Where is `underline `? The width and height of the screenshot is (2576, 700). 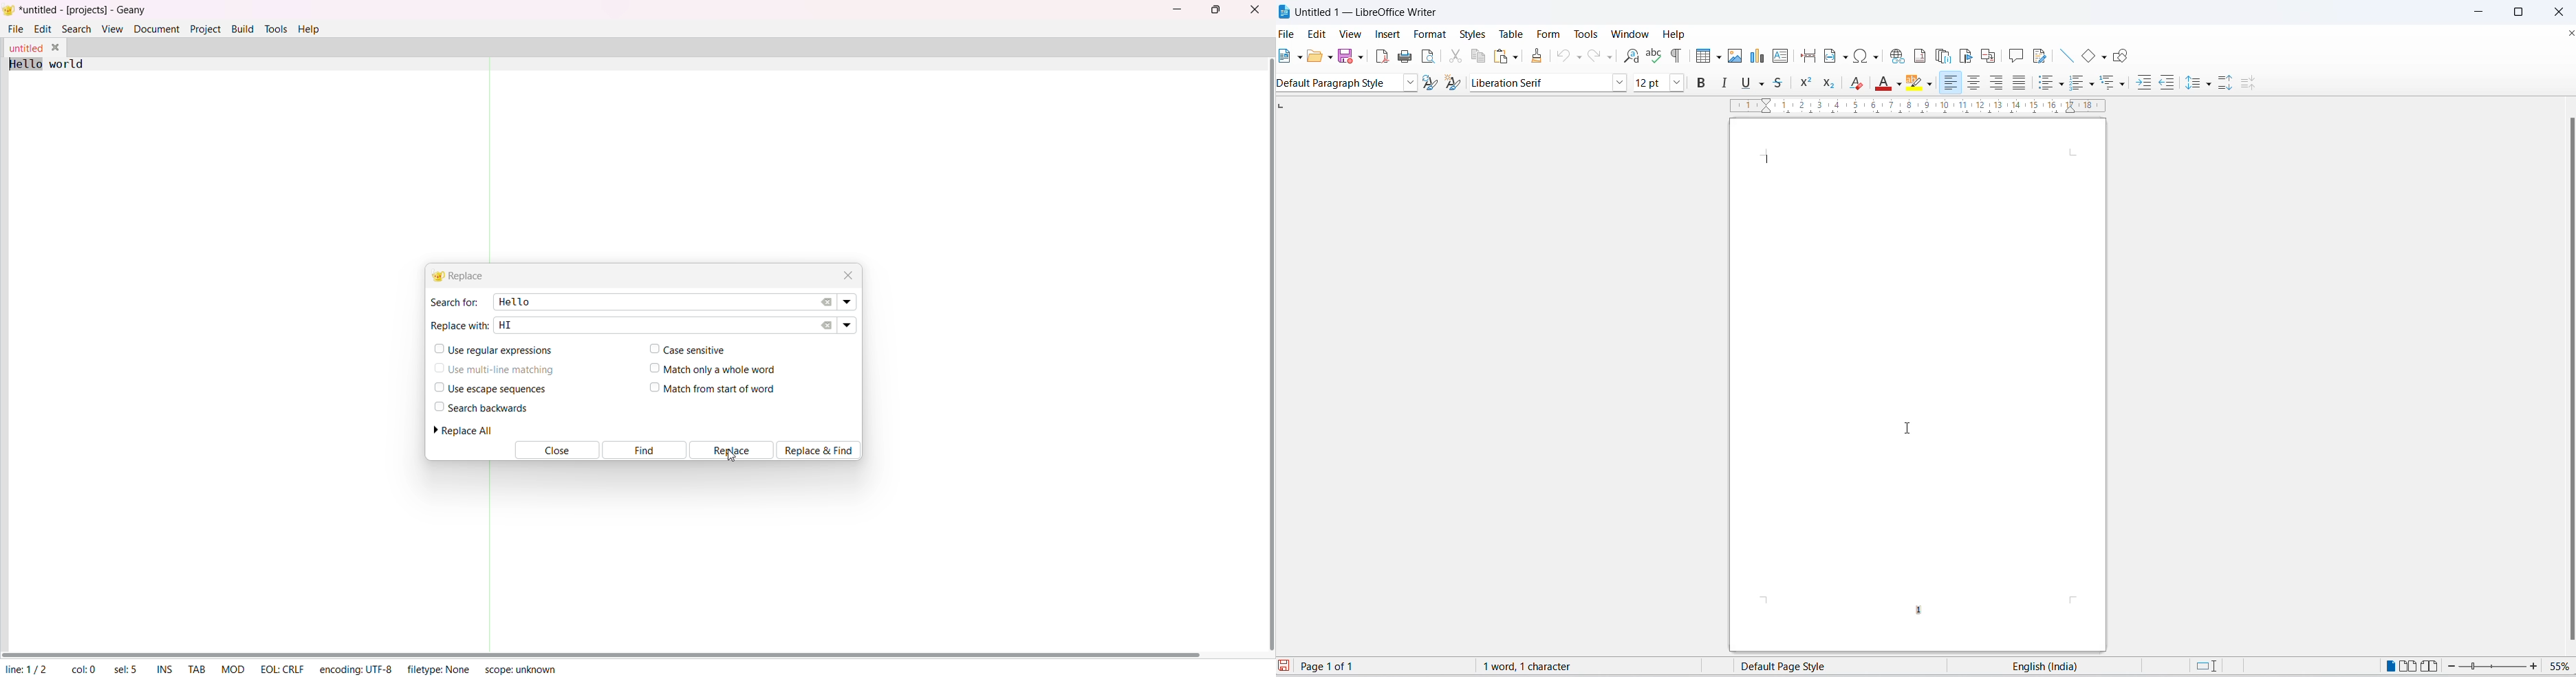
underline  is located at coordinates (1744, 84).